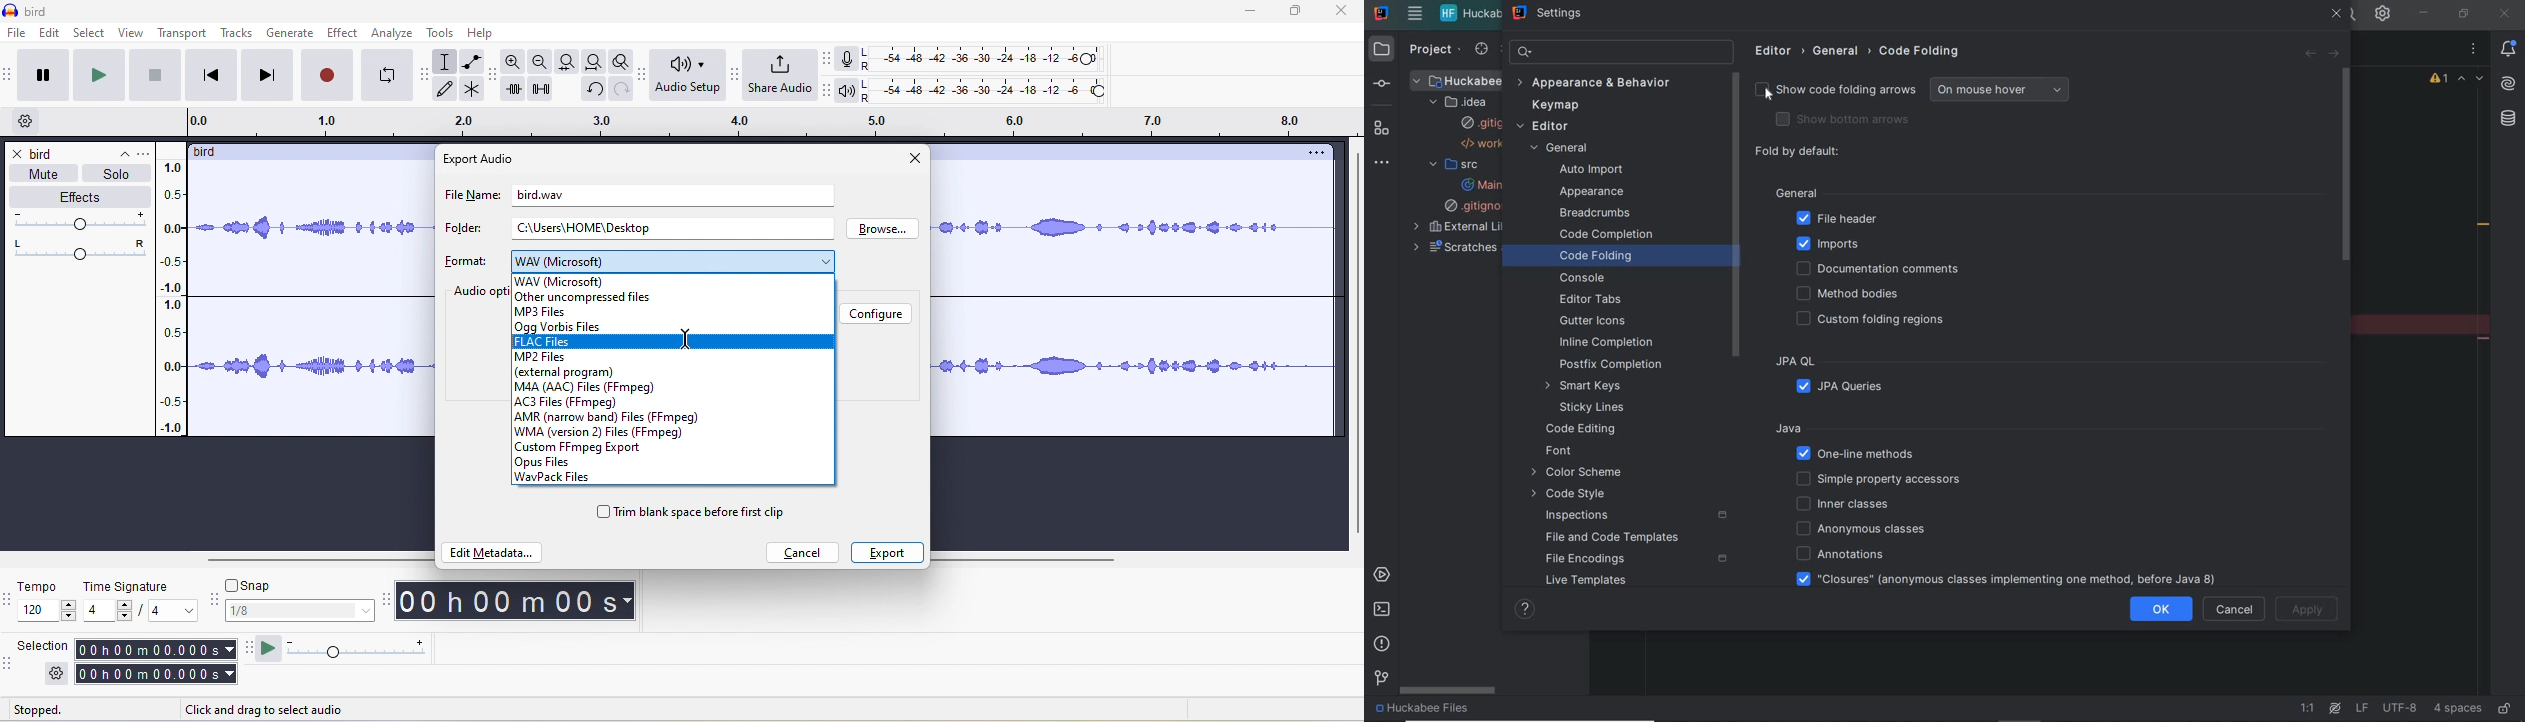  What do you see at coordinates (1259, 13) in the screenshot?
I see `minimize` at bounding box center [1259, 13].